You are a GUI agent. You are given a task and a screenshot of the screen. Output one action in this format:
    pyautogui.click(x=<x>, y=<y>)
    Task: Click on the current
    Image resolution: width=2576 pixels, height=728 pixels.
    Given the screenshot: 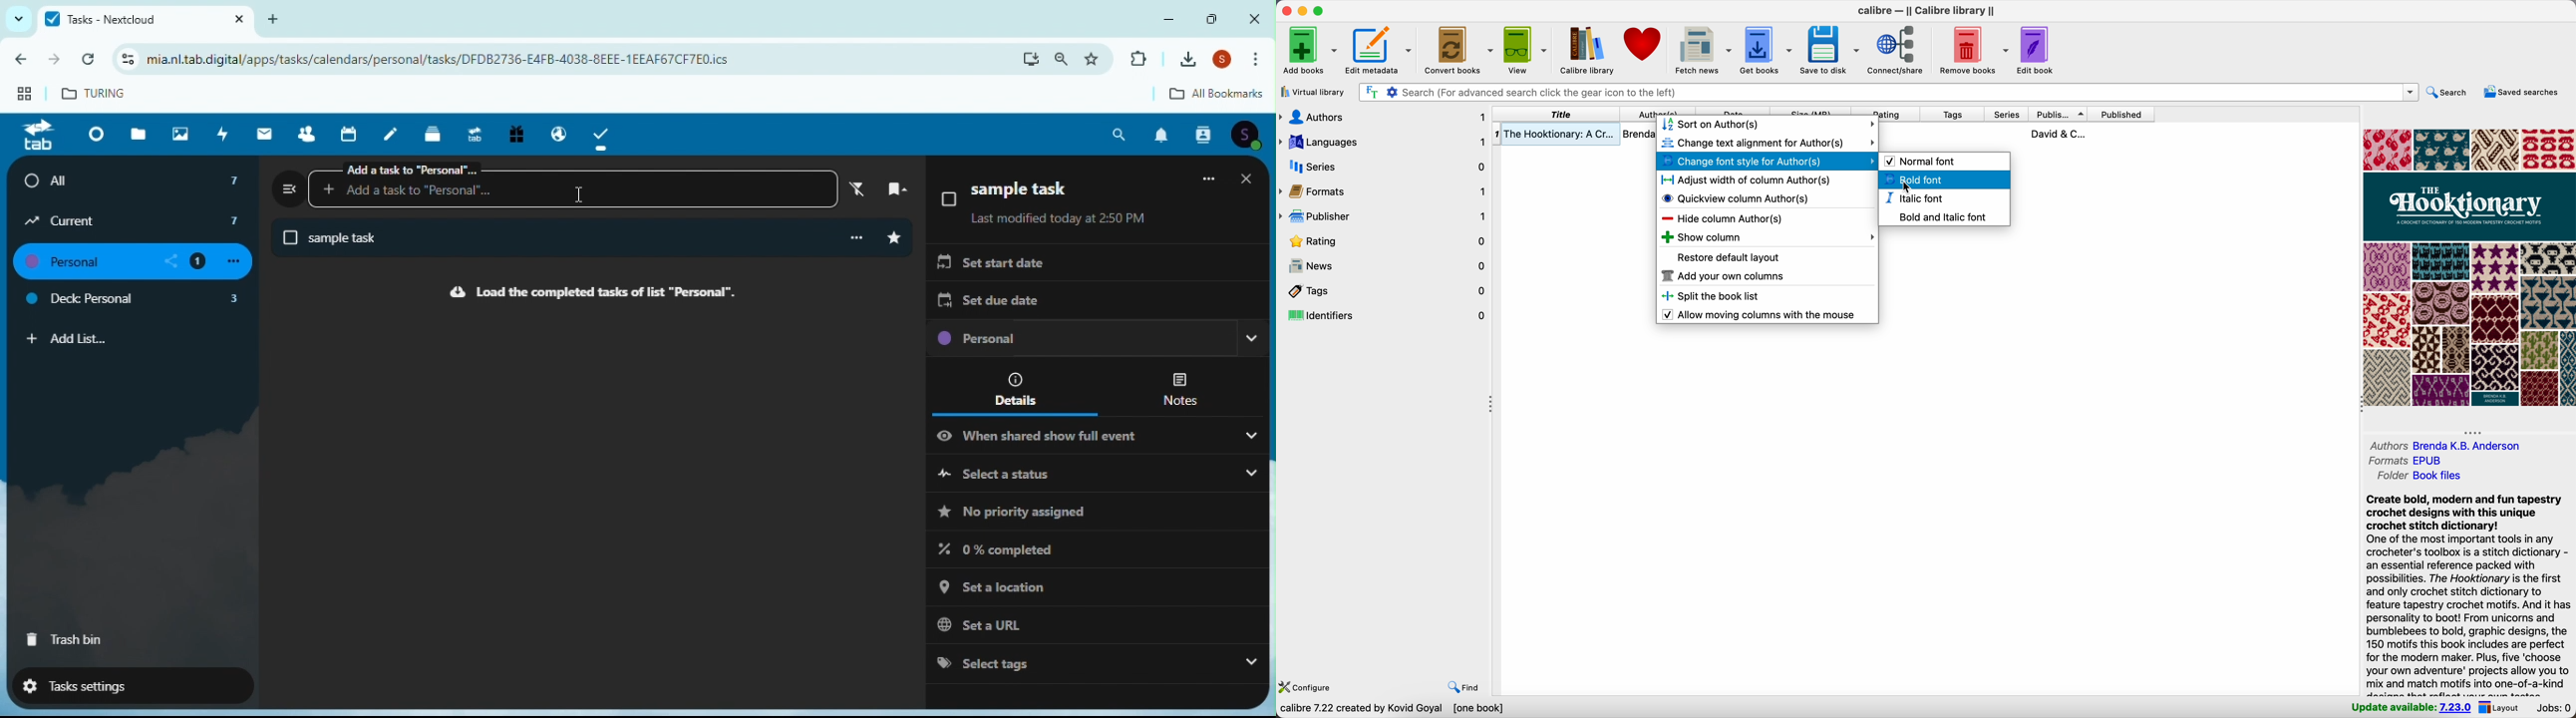 What is the action you would take?
    pyautogui.click(x=134, y=220)
    